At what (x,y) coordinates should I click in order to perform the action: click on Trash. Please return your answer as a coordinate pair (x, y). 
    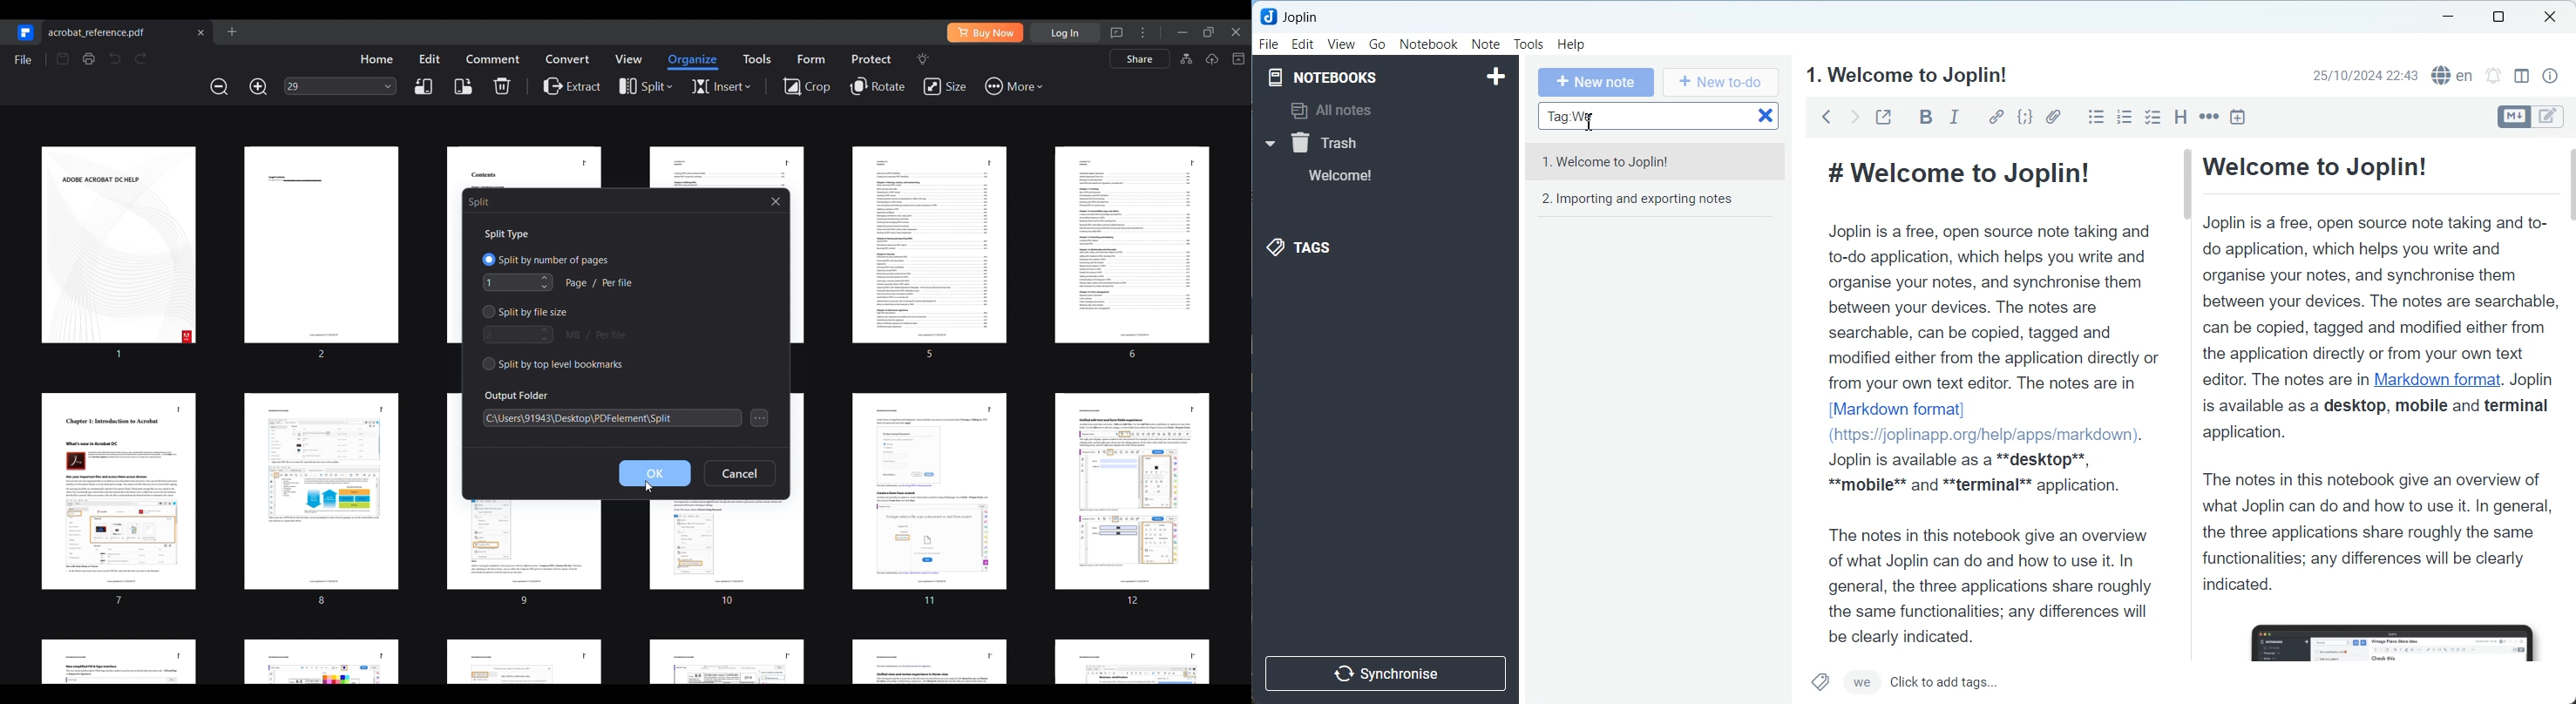
    Looking at the image, I should click on (1364, 142).